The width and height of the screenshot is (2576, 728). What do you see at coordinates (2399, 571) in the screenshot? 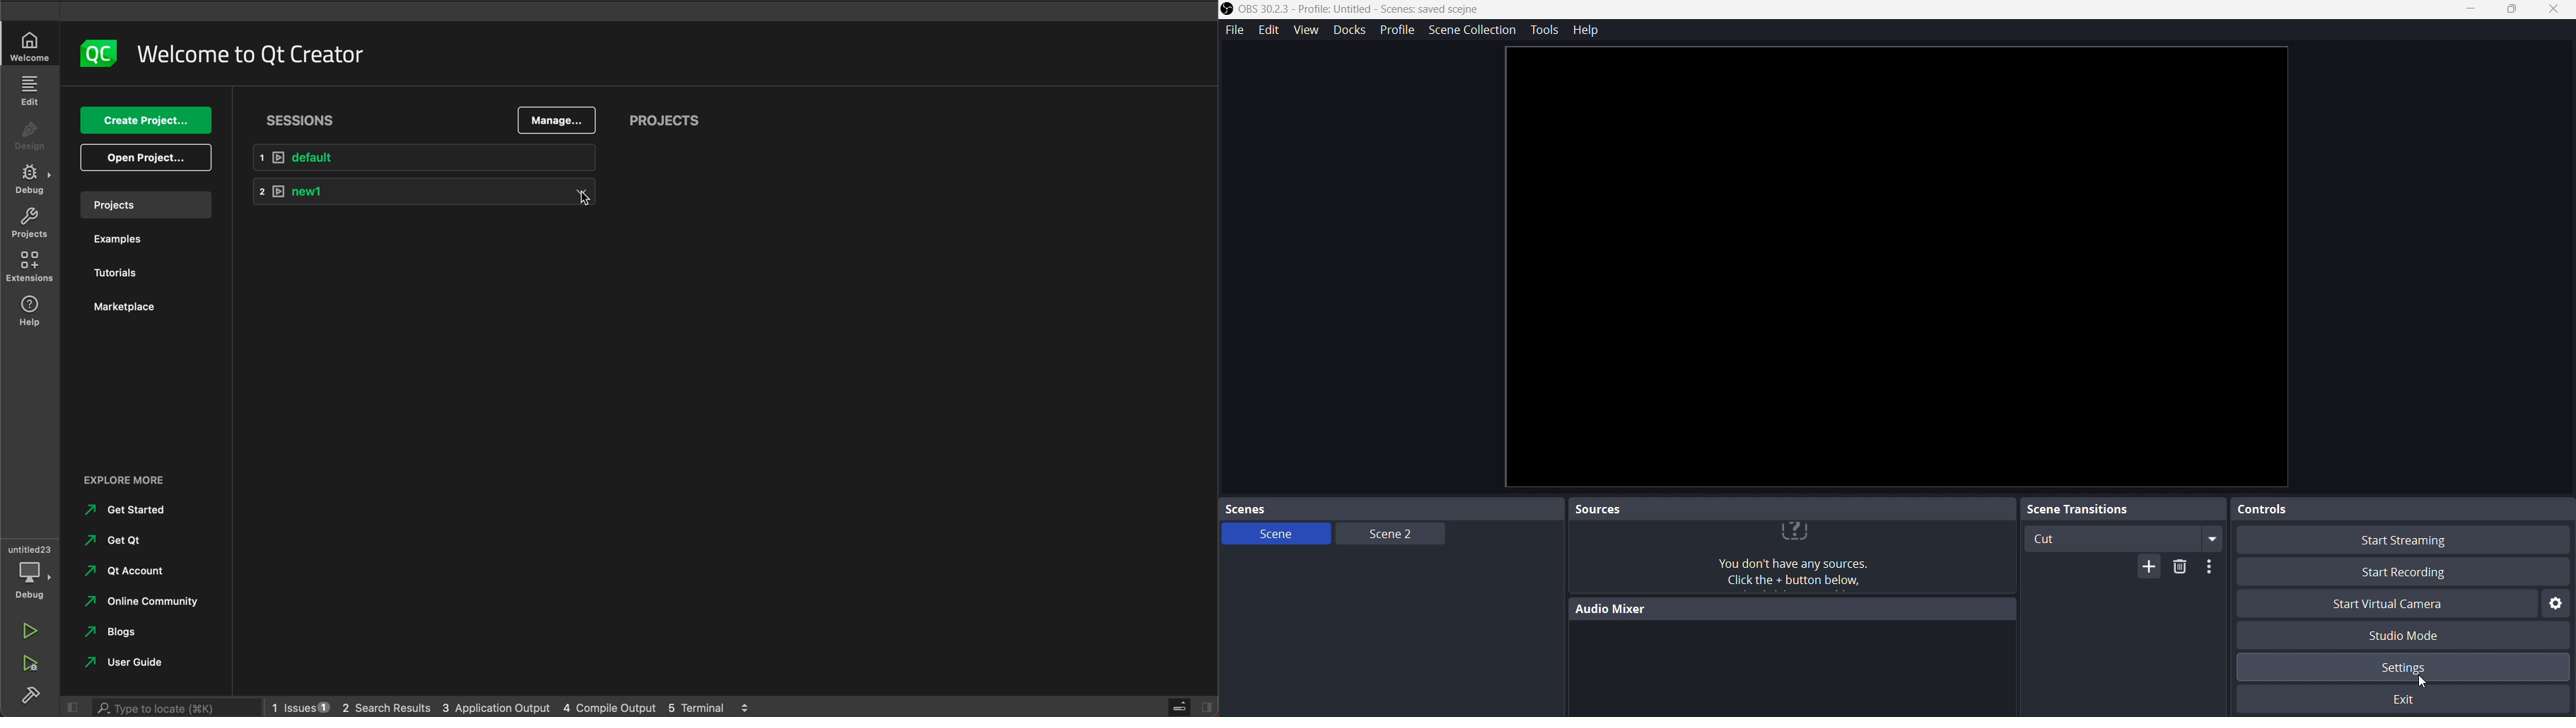
I see `Start Recording` at bounding box center [2399, 571].